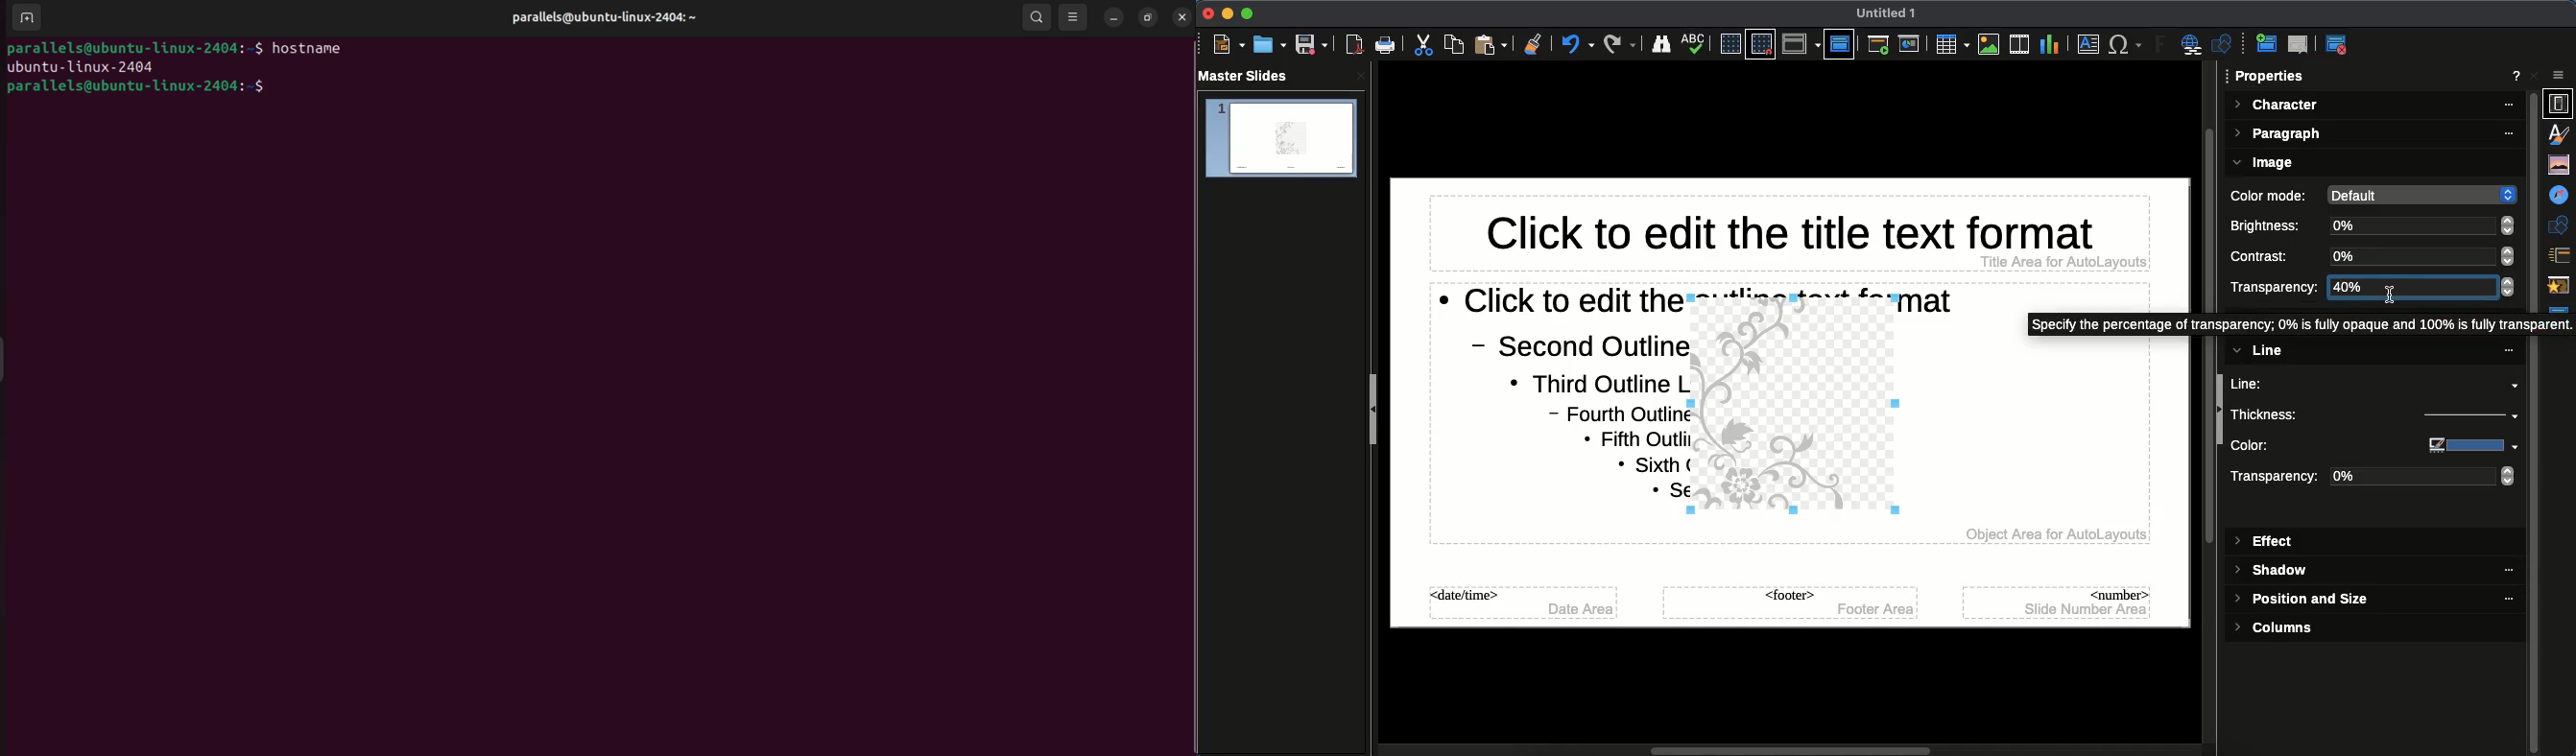 The height and width of the screenshot is (756, 2576). What do you see at coordinates (2049, 43) in the screenshot?
I see `Chart` at bounding box center [2049, 43].